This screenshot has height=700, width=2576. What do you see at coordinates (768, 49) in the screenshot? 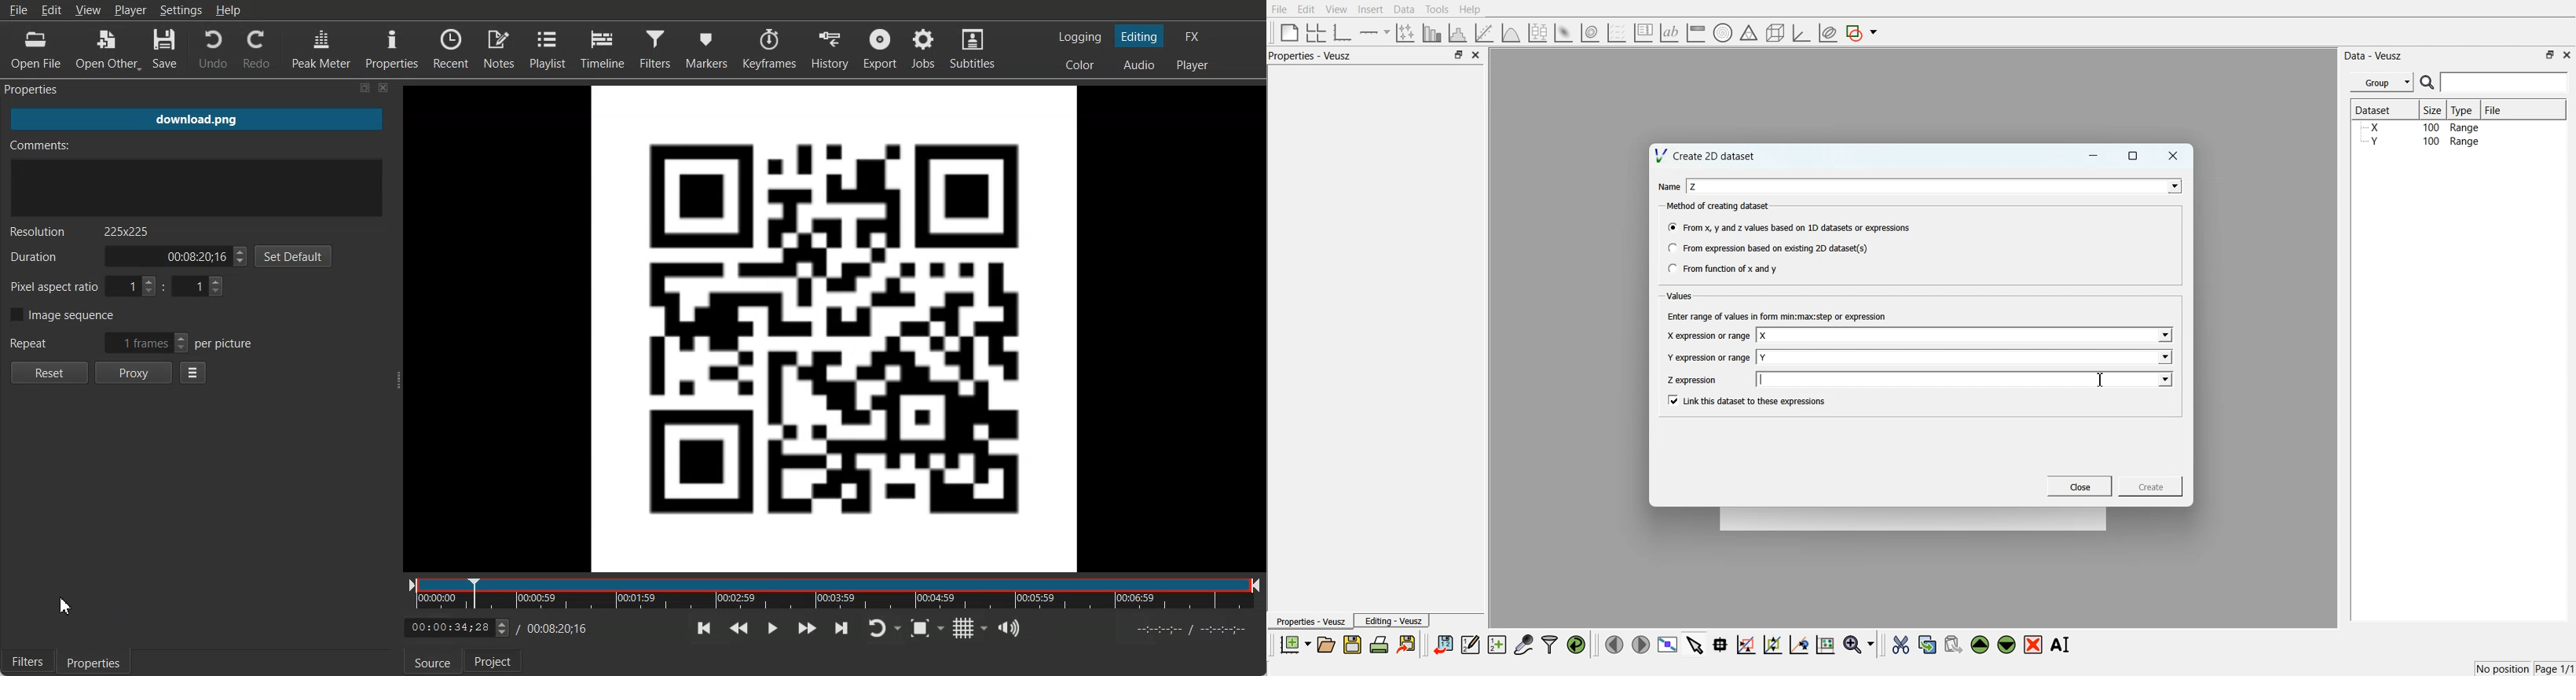
I see `Keyframe` at bounding box center [768, 49].